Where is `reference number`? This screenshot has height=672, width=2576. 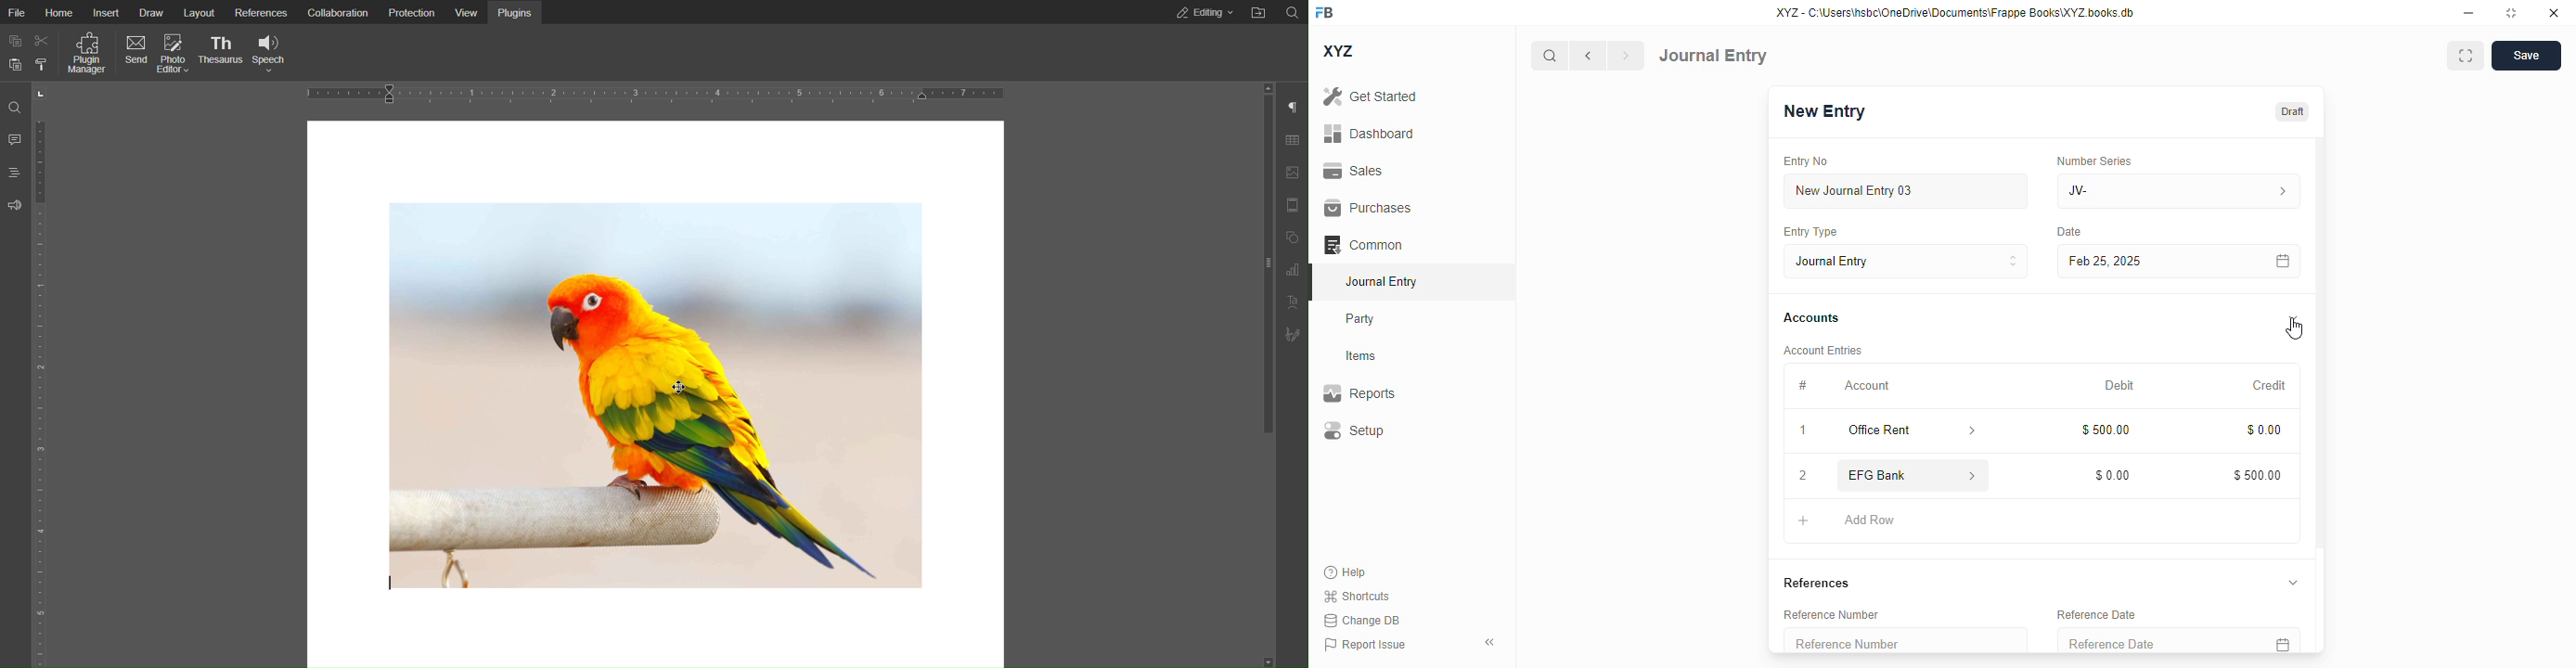 reference number is located at coordinates (1831, 614).